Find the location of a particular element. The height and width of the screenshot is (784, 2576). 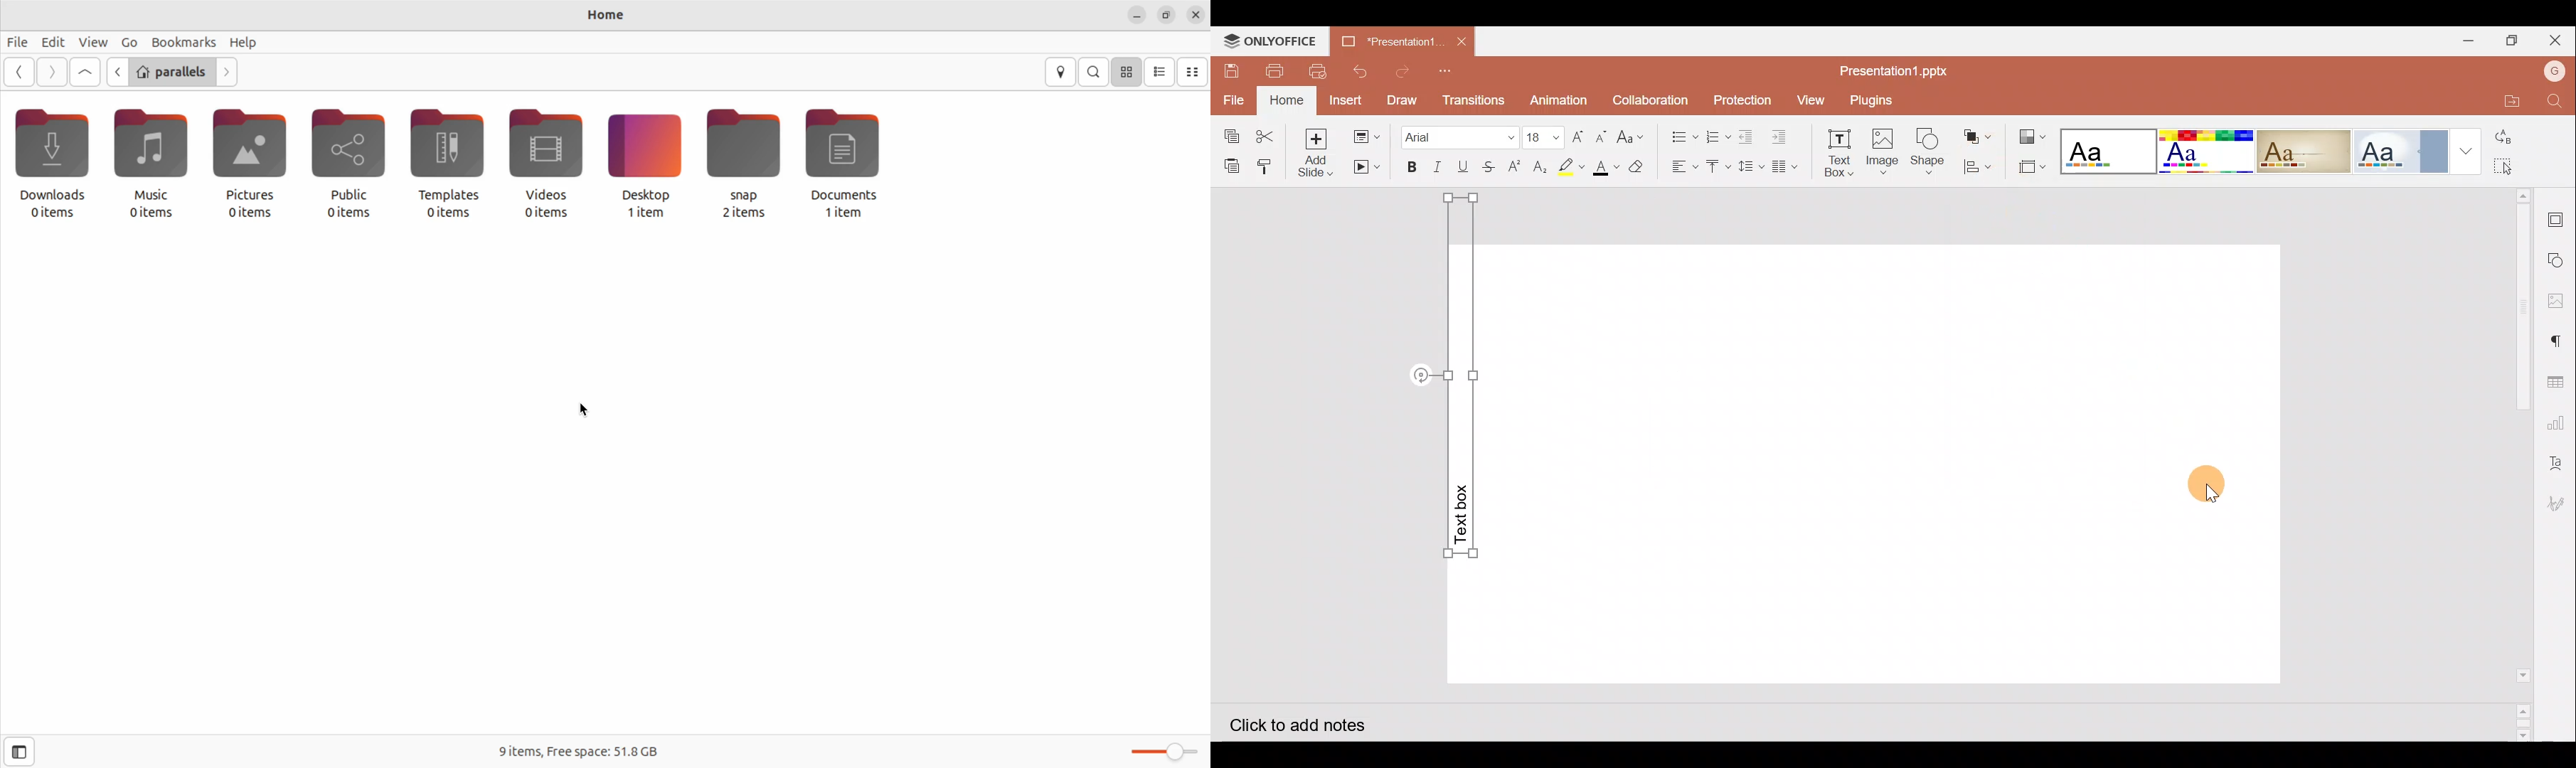

Insert text box is located at coordinates (1836, 153).